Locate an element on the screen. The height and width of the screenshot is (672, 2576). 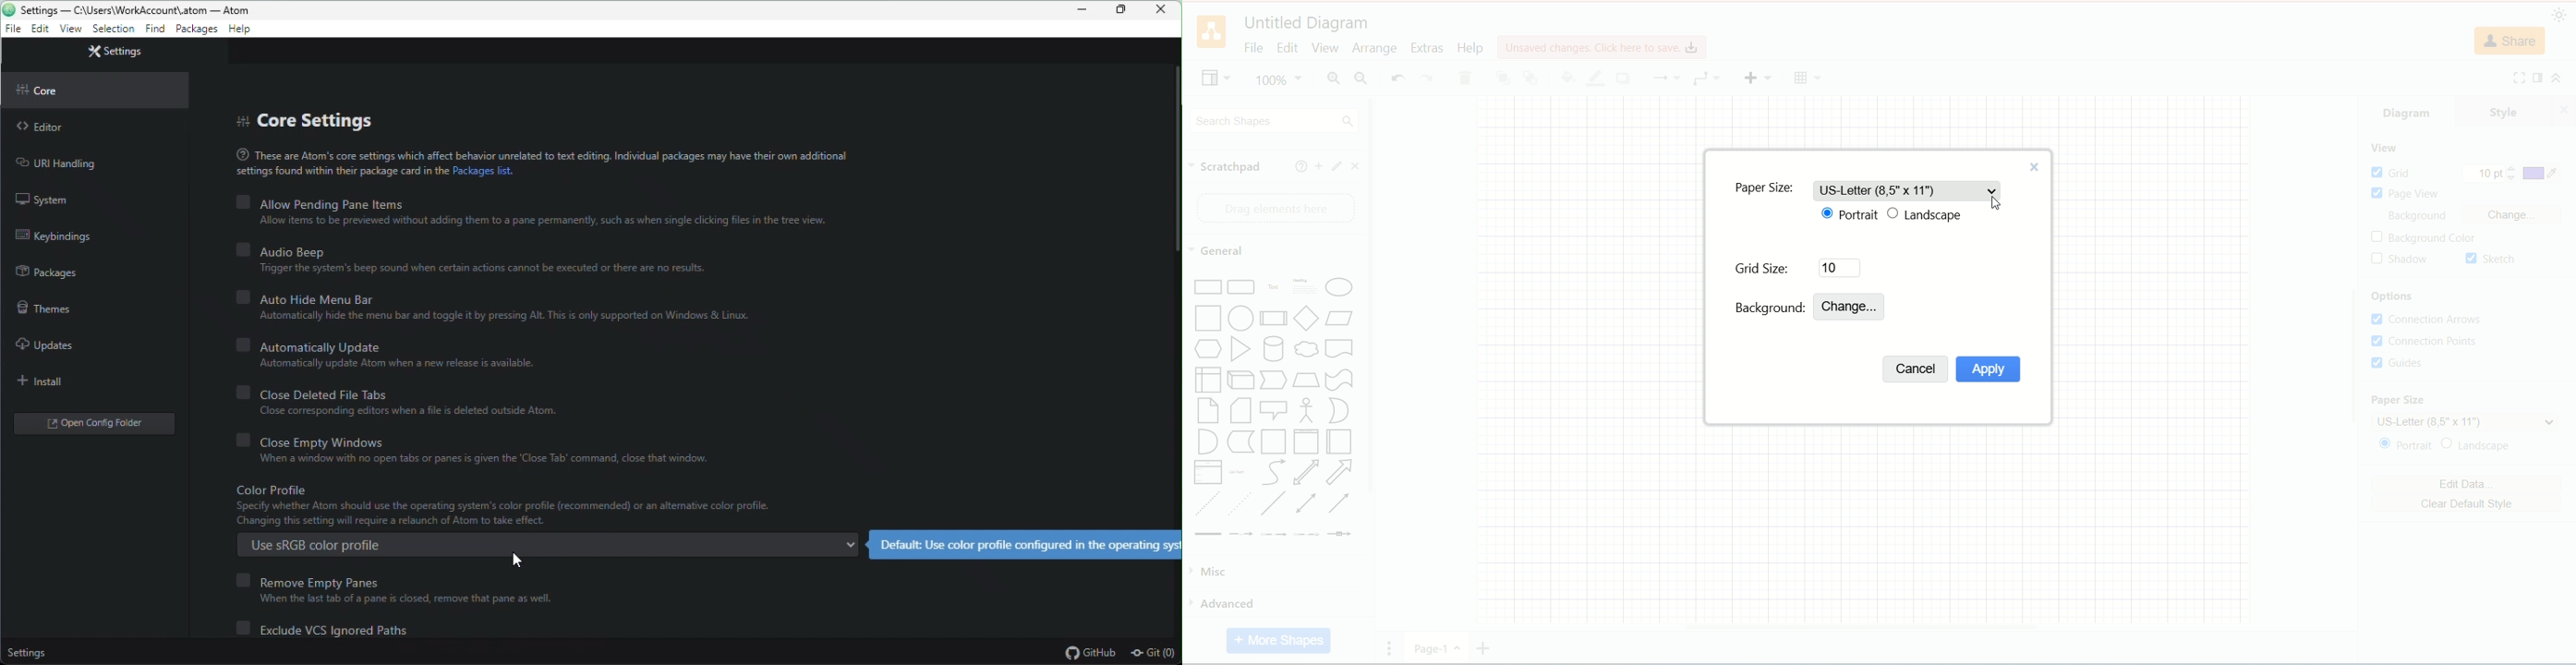
Curved Corner Rectangle is located at coordinates (1242, 289).